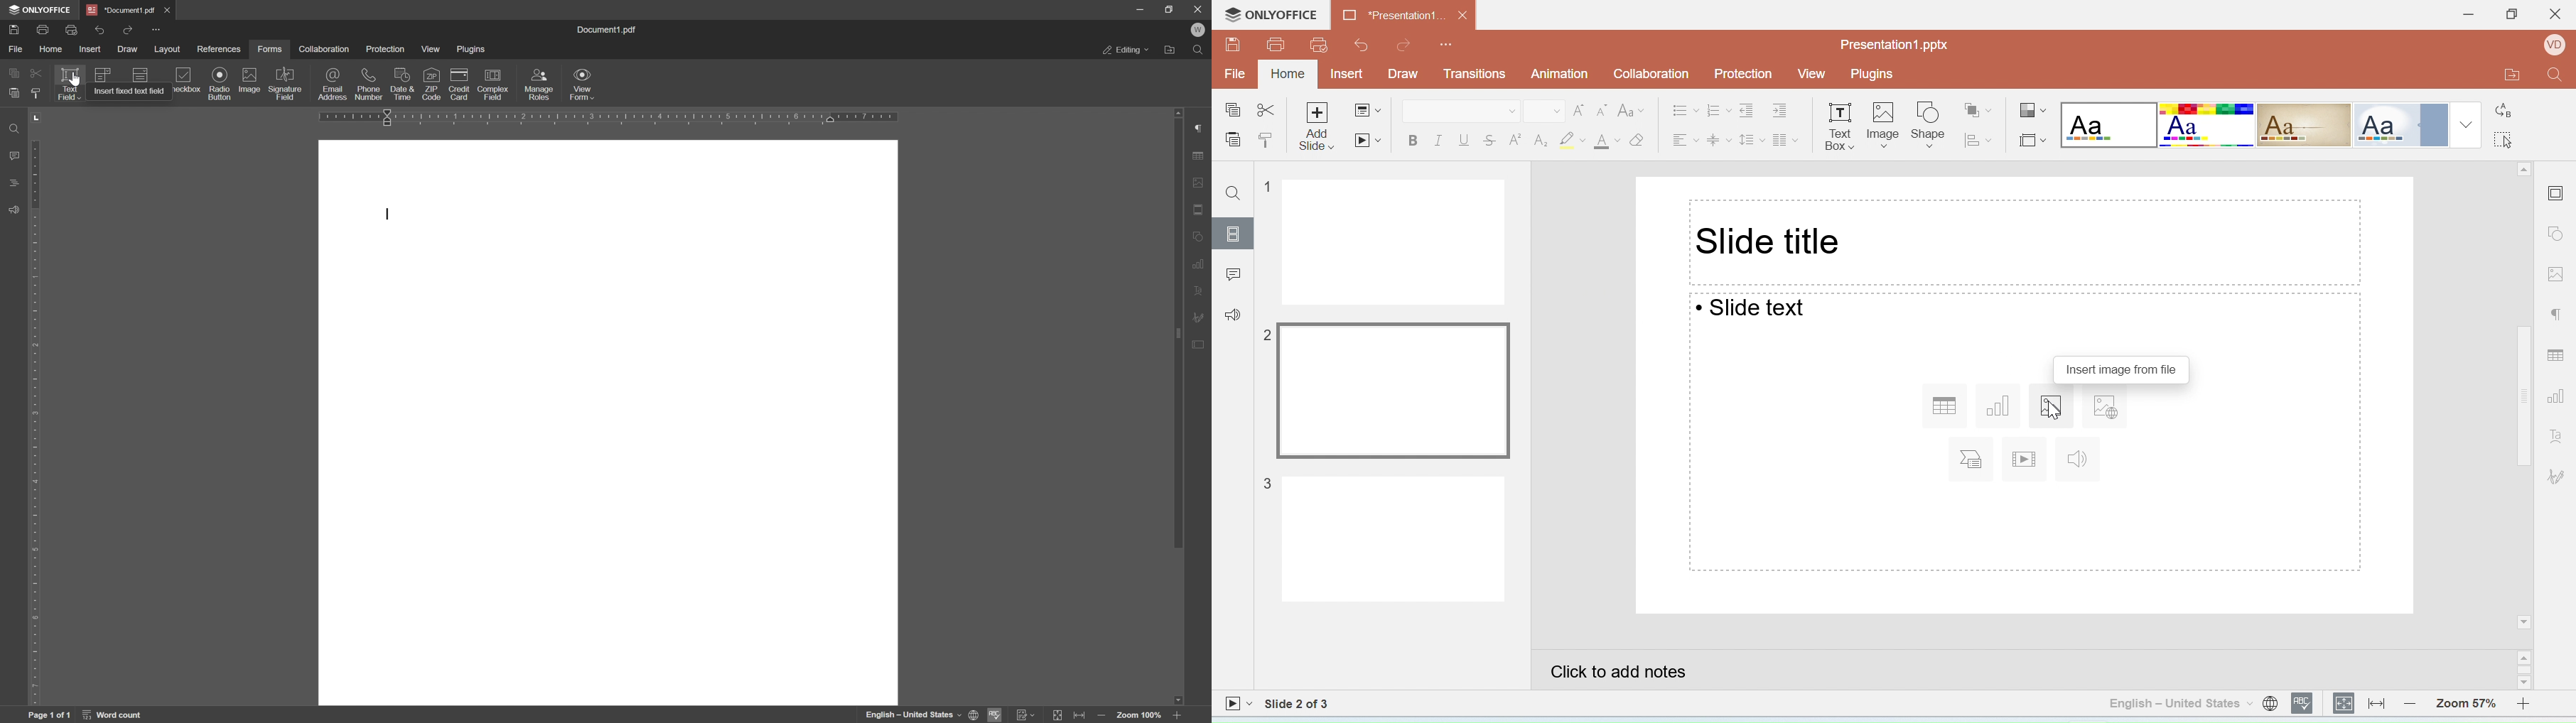  I want to click on draw, so click(128, 48).